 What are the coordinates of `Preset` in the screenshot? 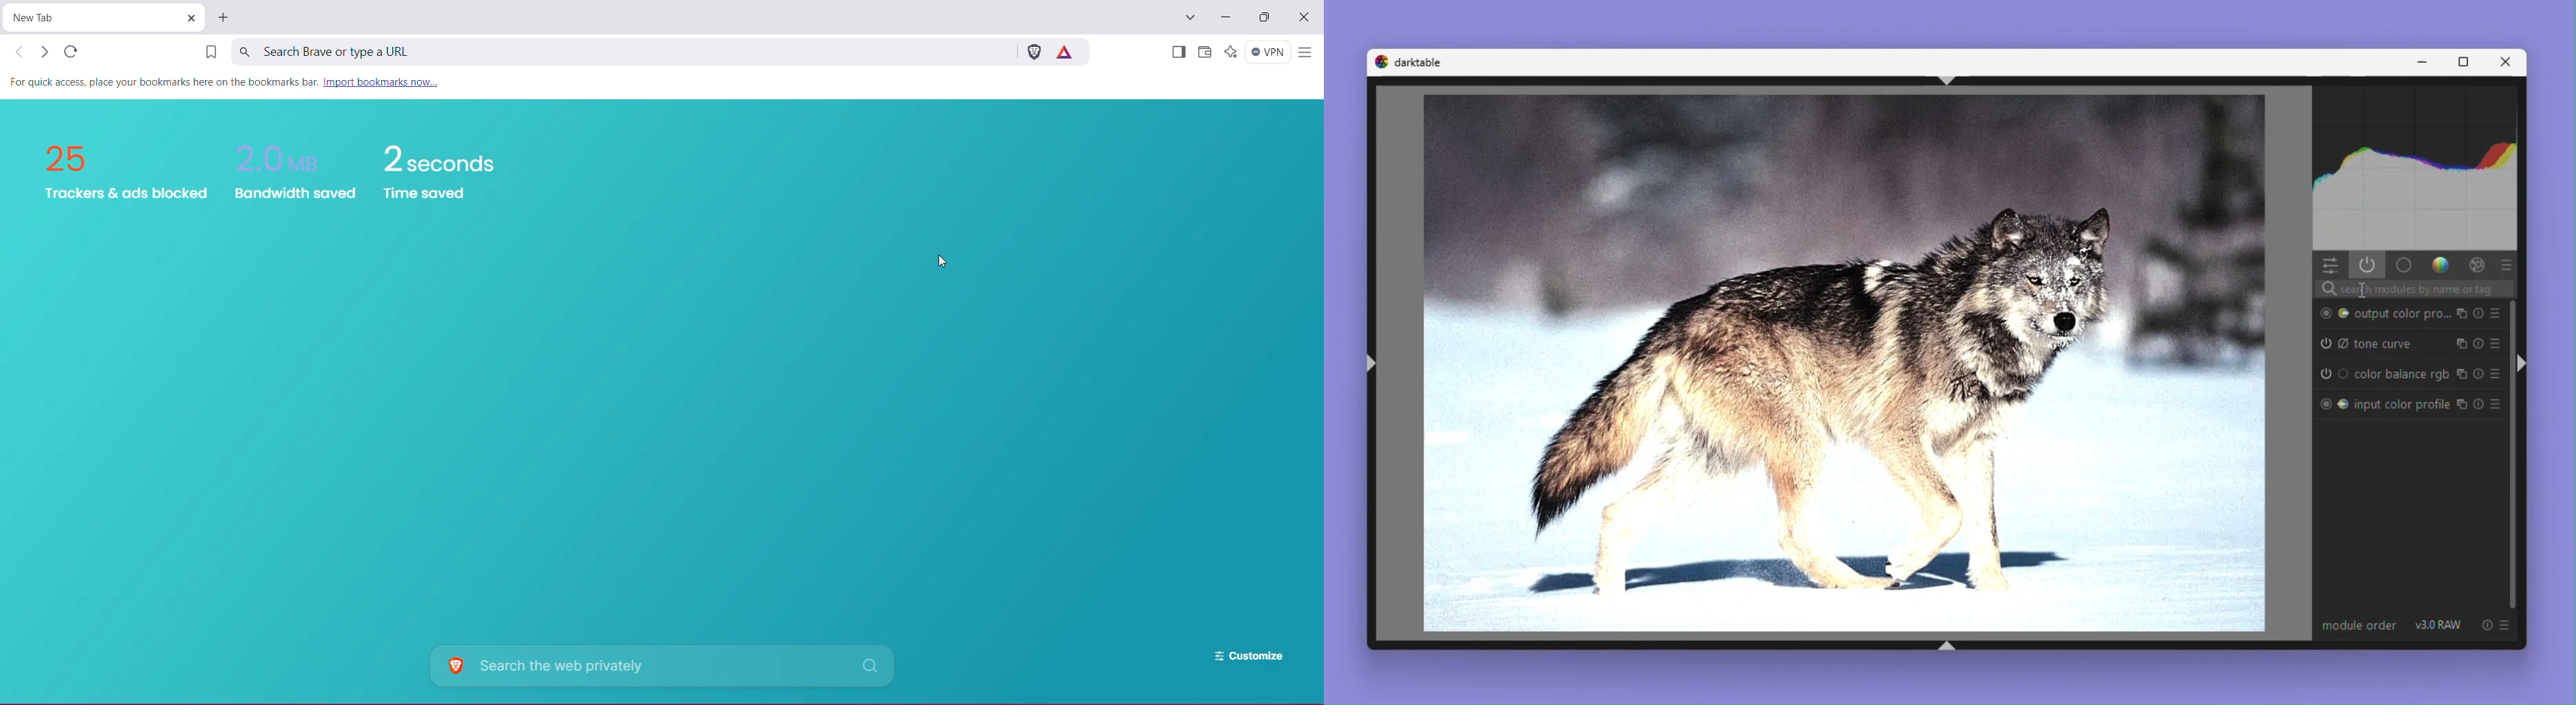 It's located at (2498, 403).